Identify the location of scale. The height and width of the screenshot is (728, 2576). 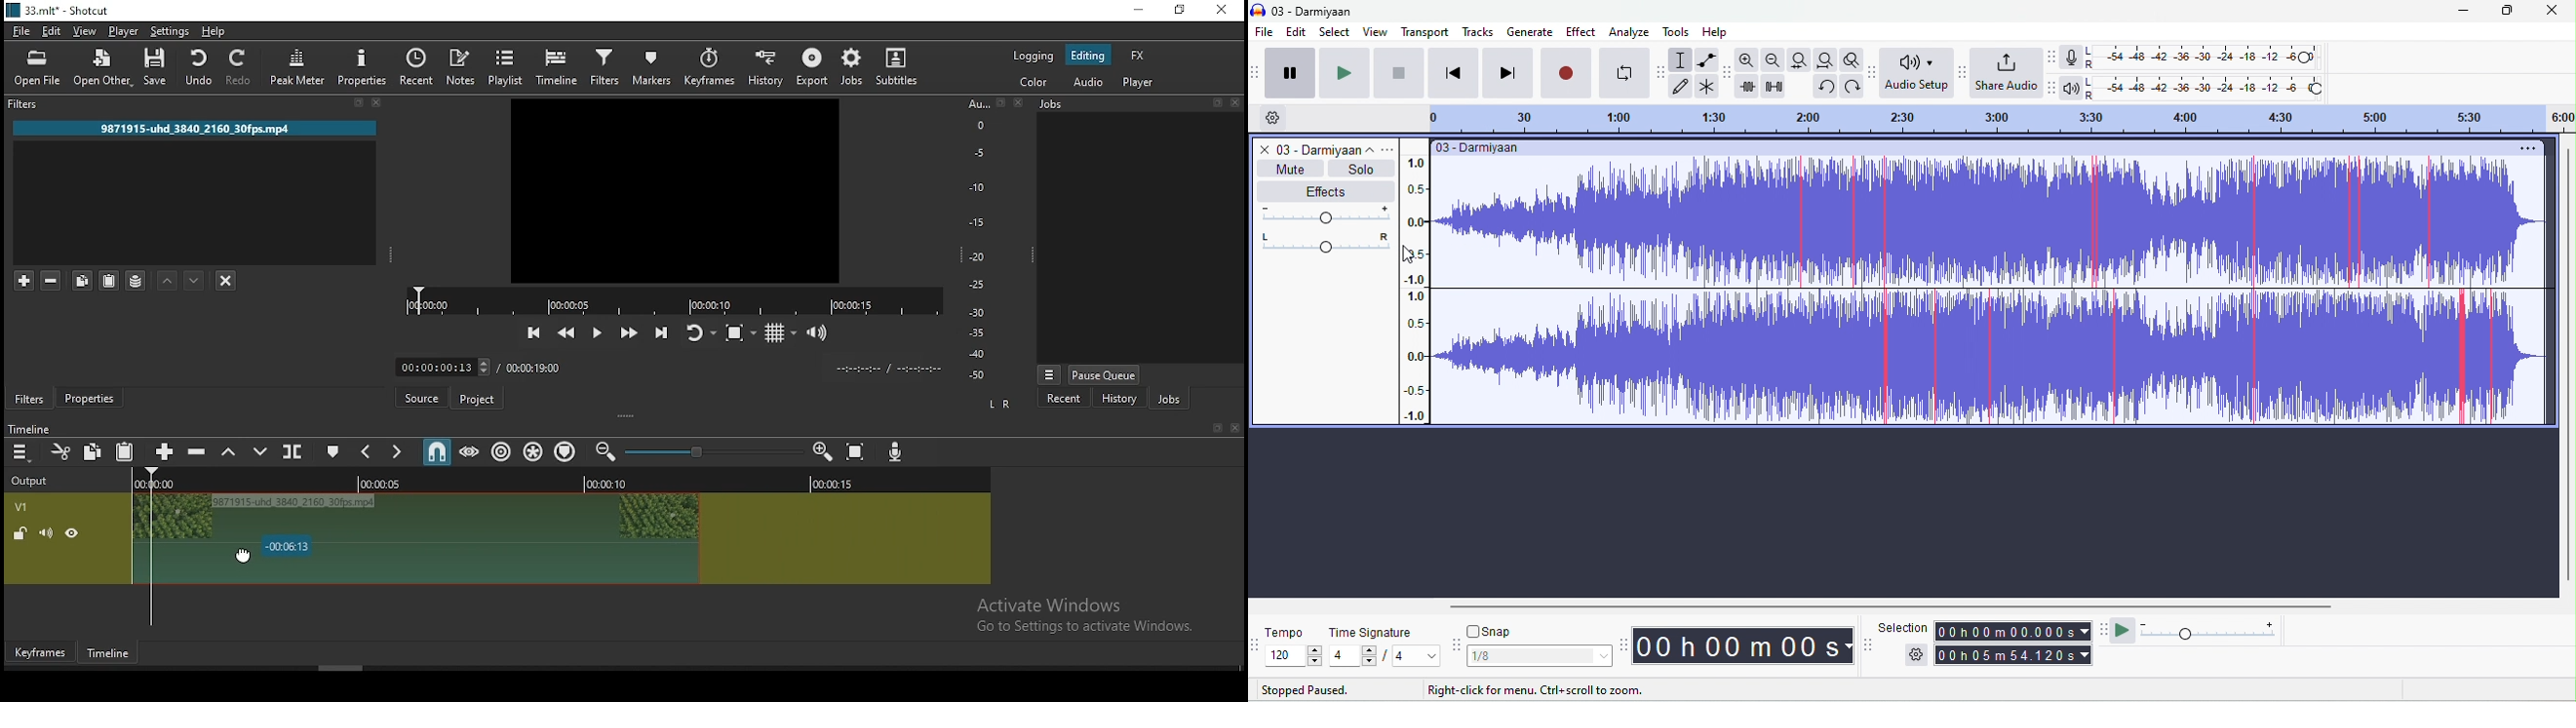
(977, 240).